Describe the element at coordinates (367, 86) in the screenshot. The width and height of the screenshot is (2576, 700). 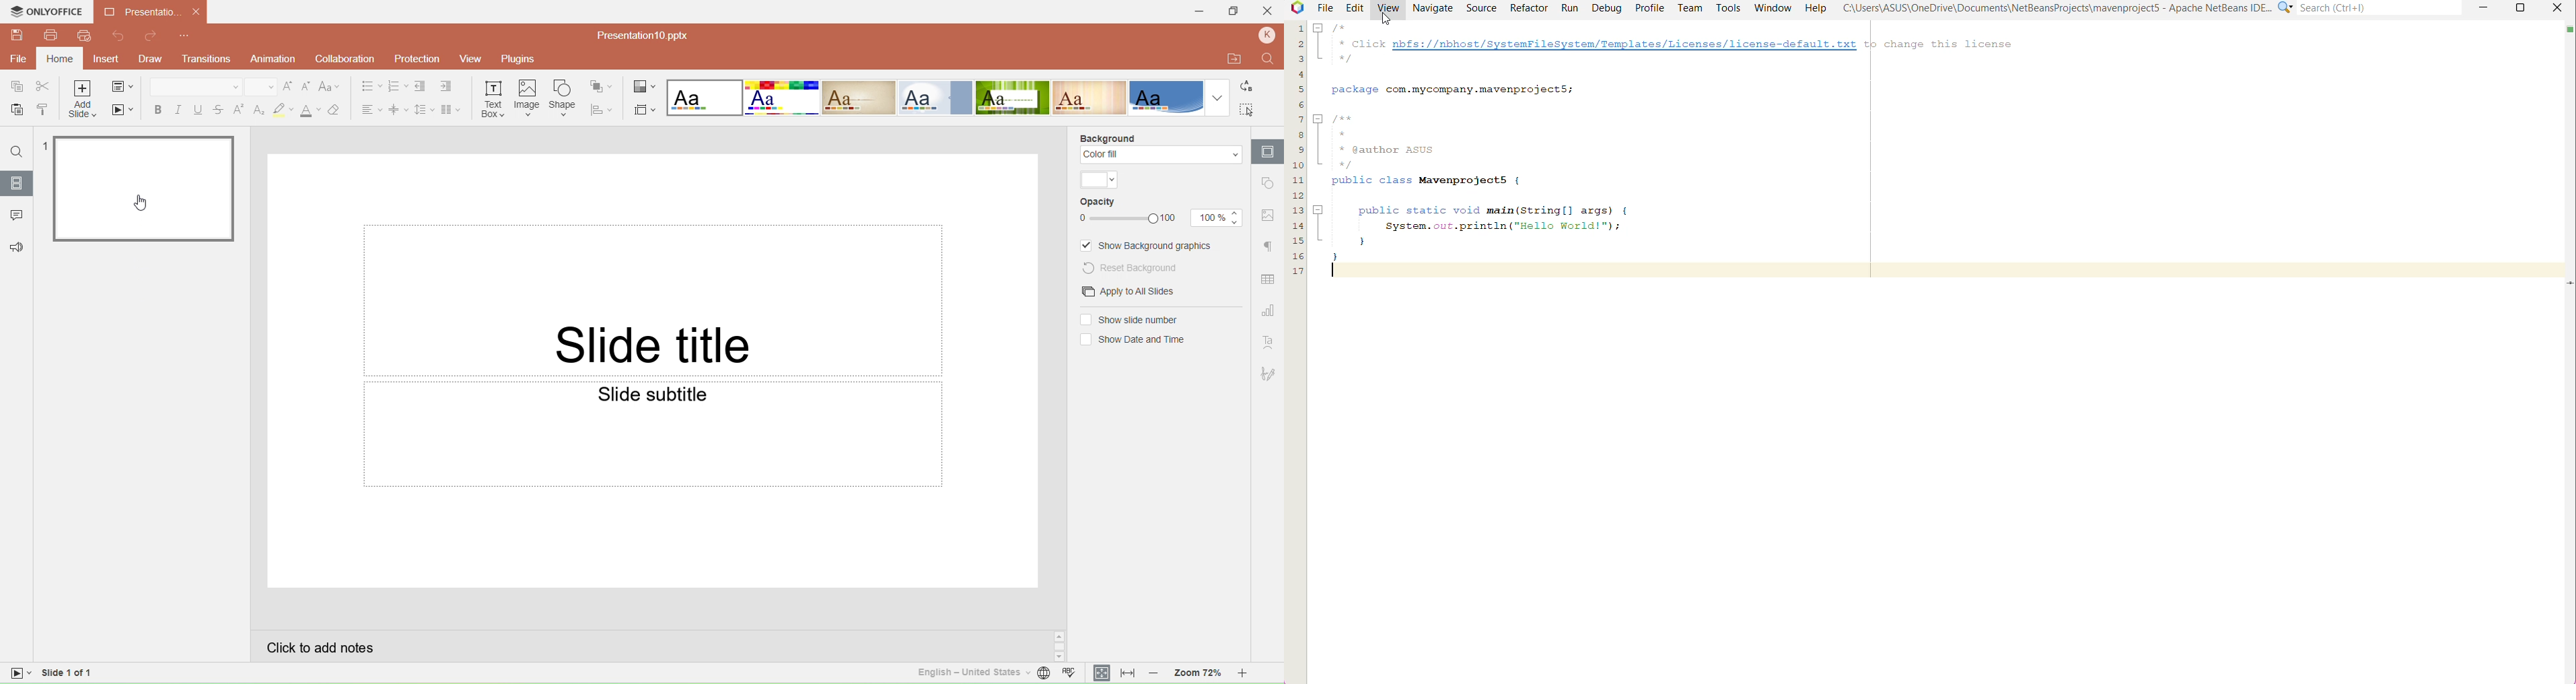
I see `Bullets` at that location.